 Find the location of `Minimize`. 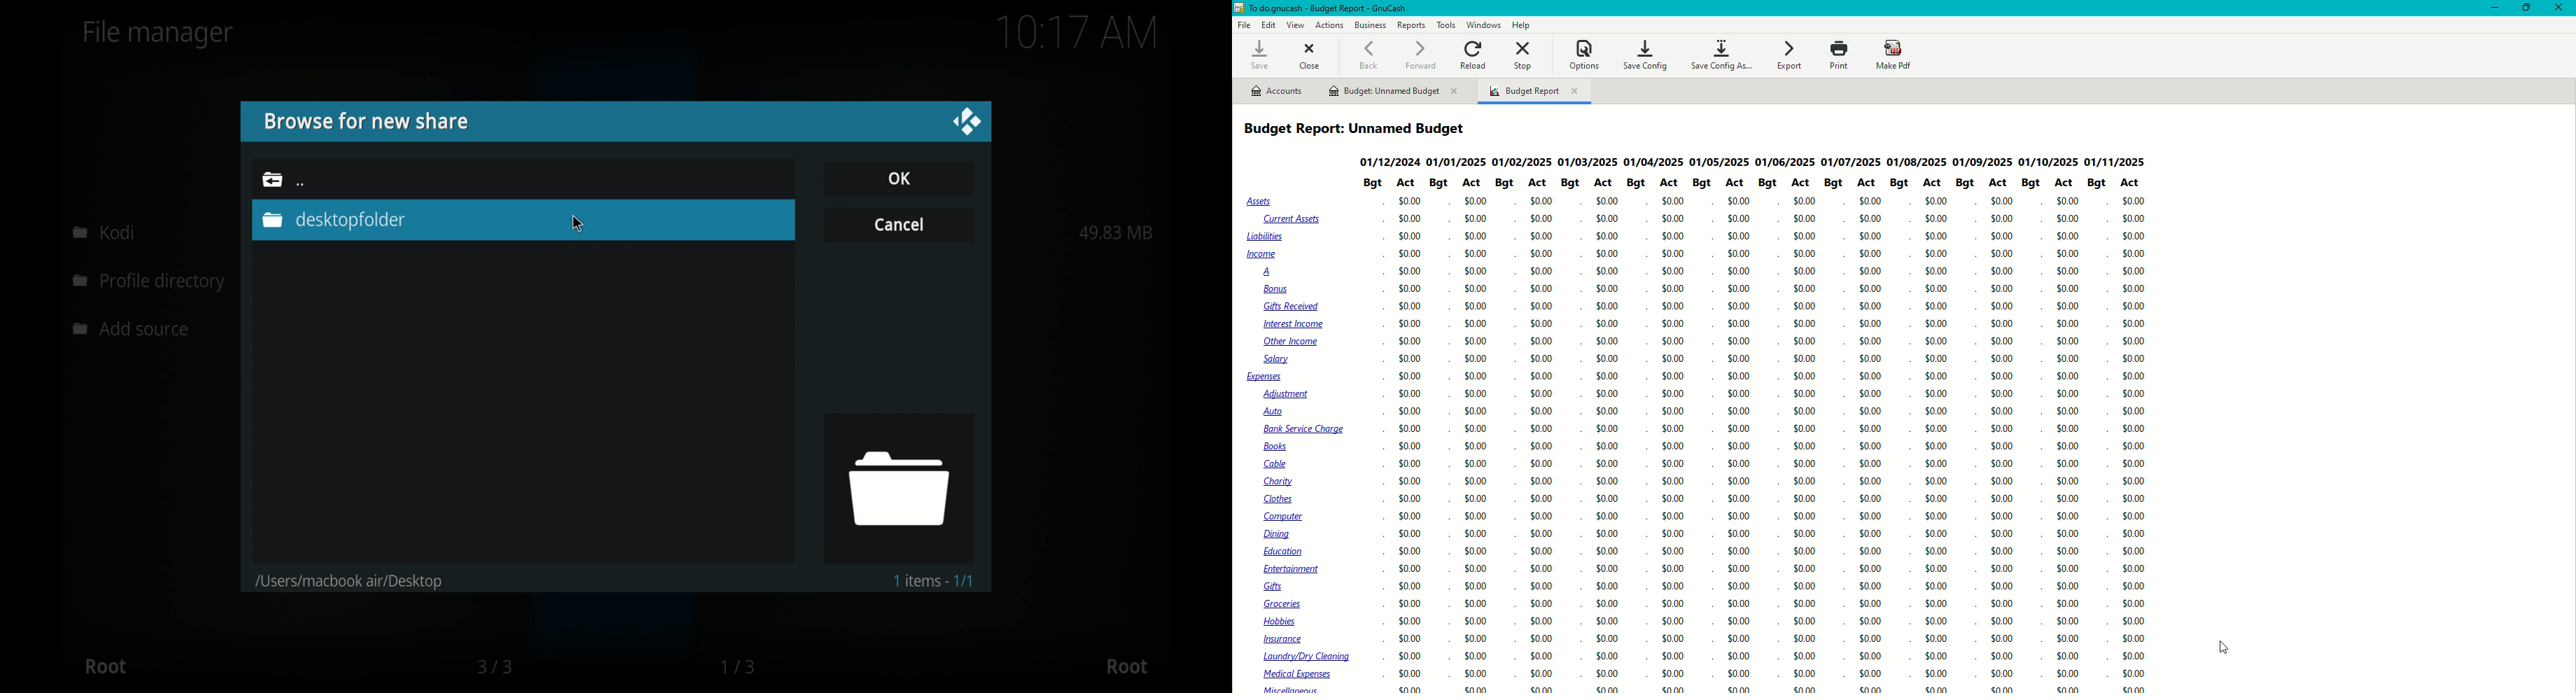

Minimize is located at coordinates (2490, 8).